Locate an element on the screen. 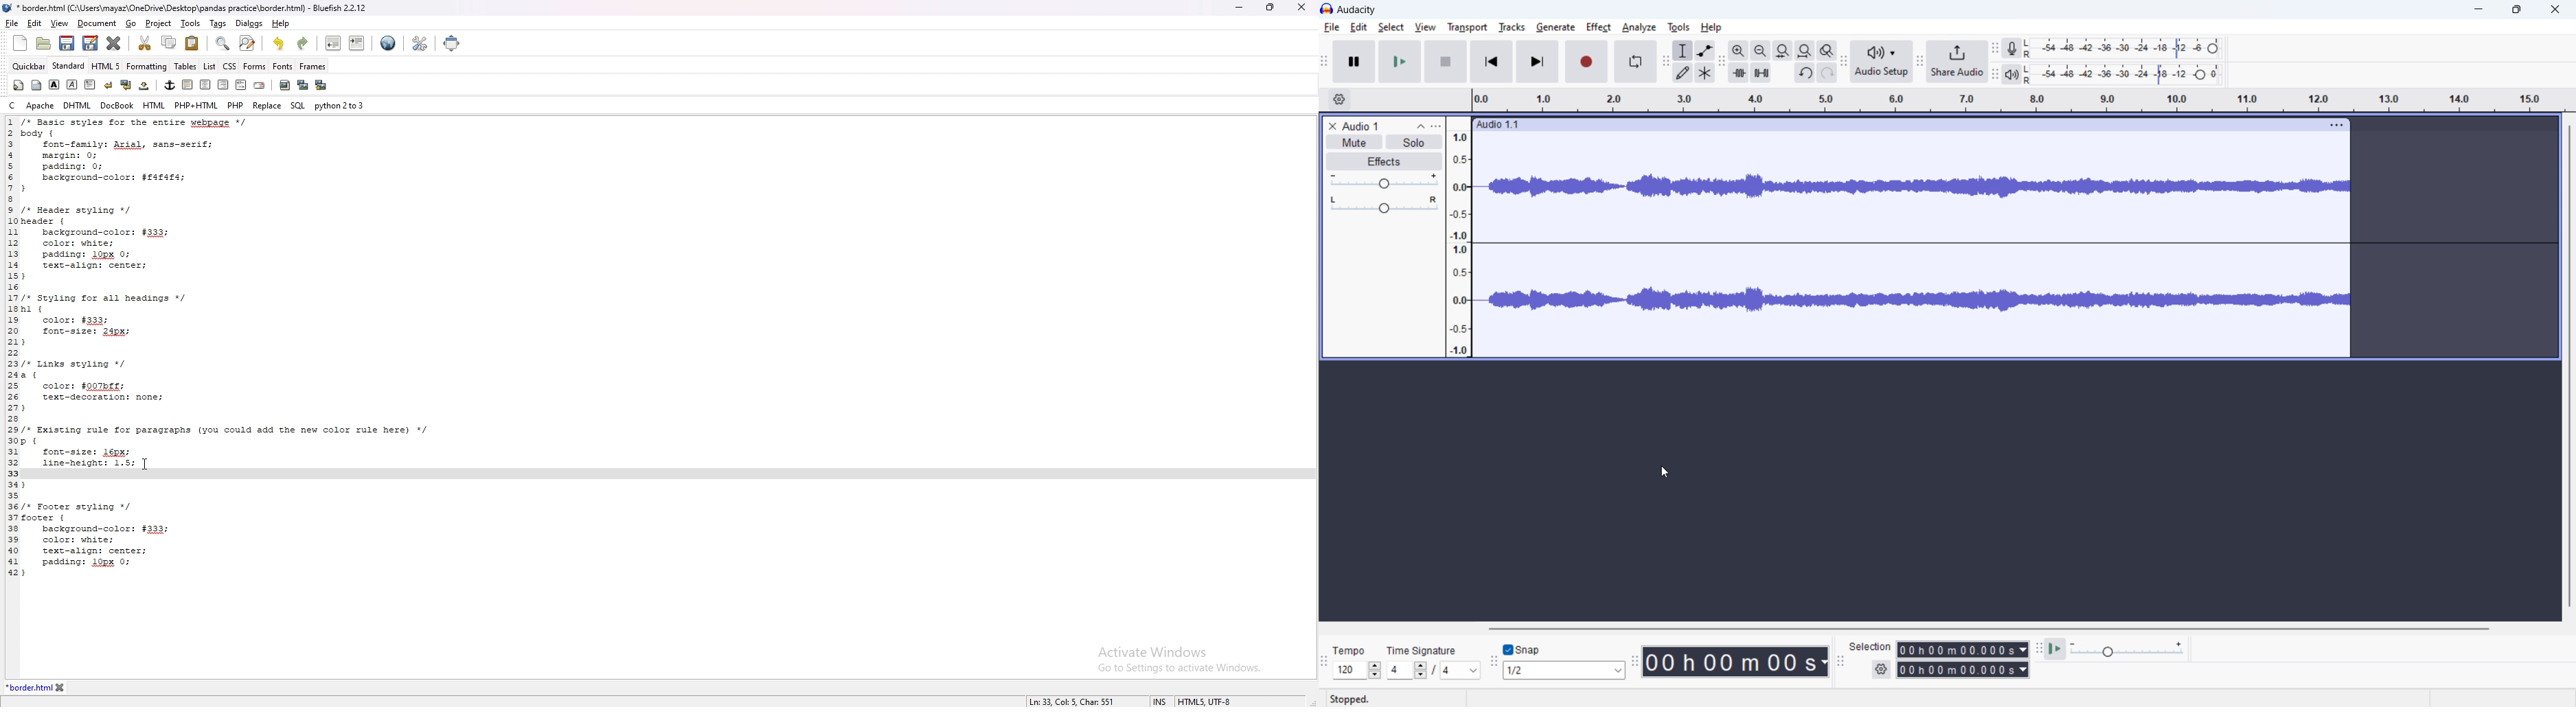  right justify is located at coordinates (225, 84).